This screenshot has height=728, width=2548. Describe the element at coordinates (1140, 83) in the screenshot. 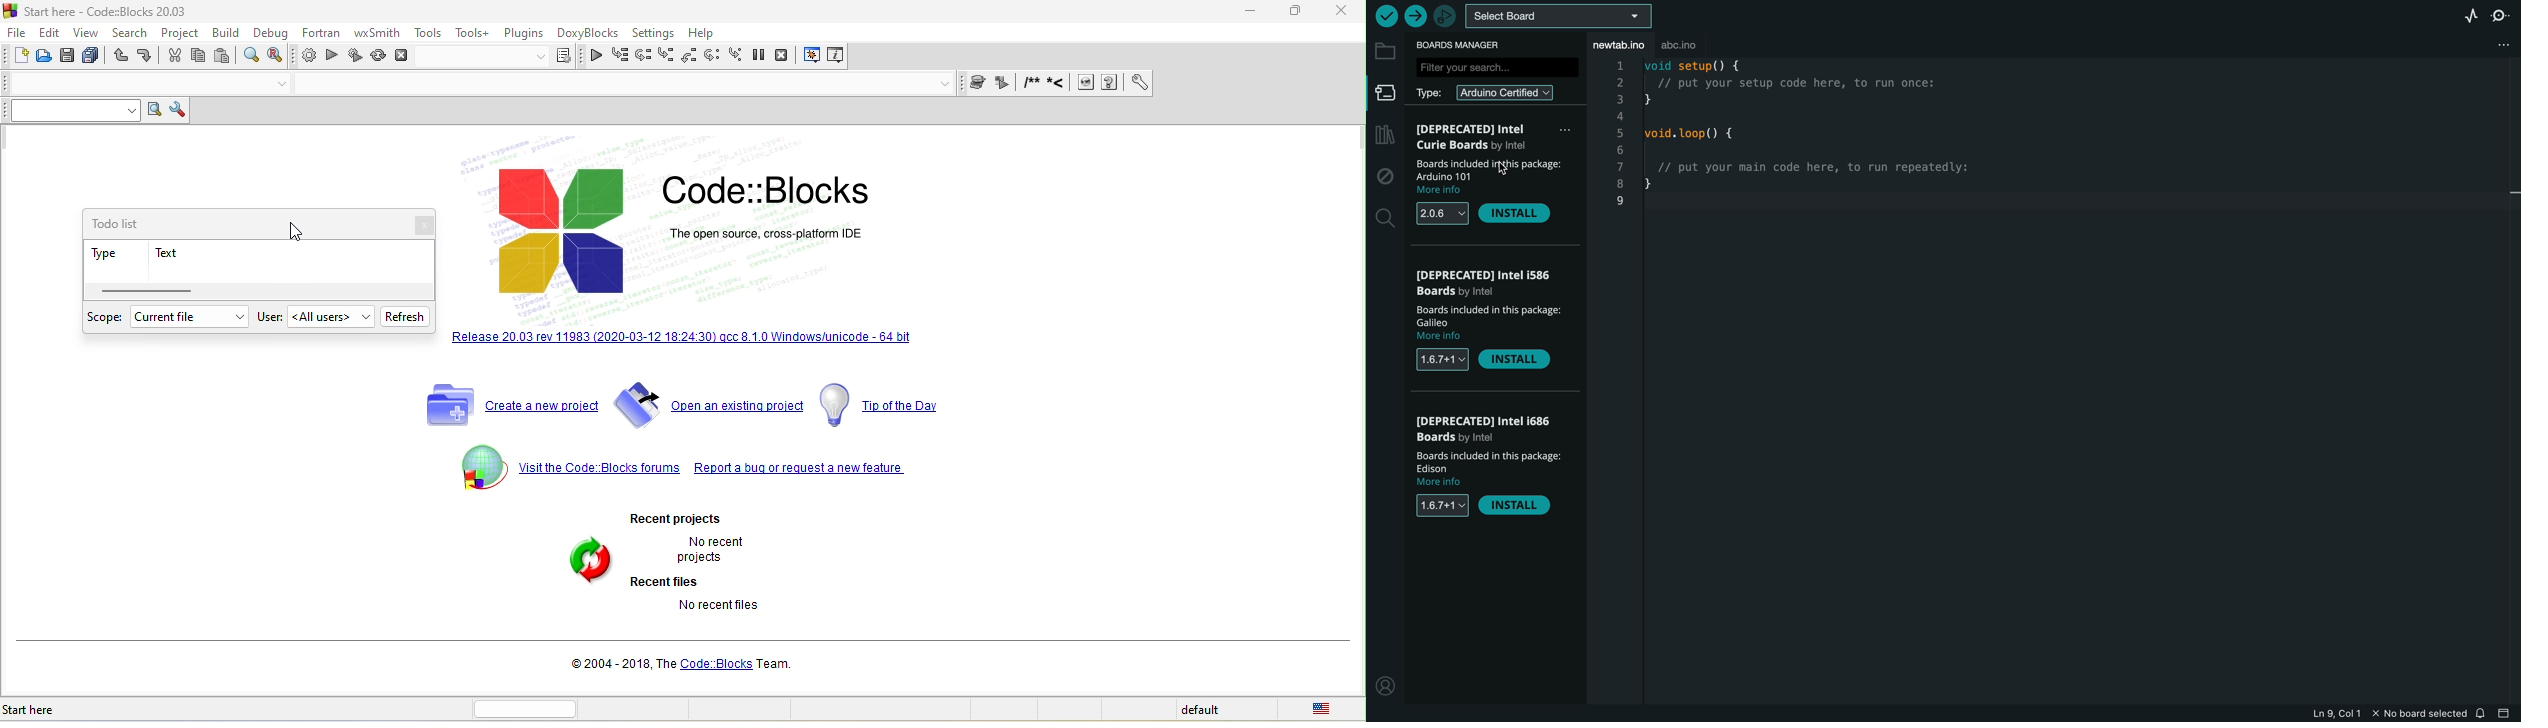

I see `open preference` at that location.